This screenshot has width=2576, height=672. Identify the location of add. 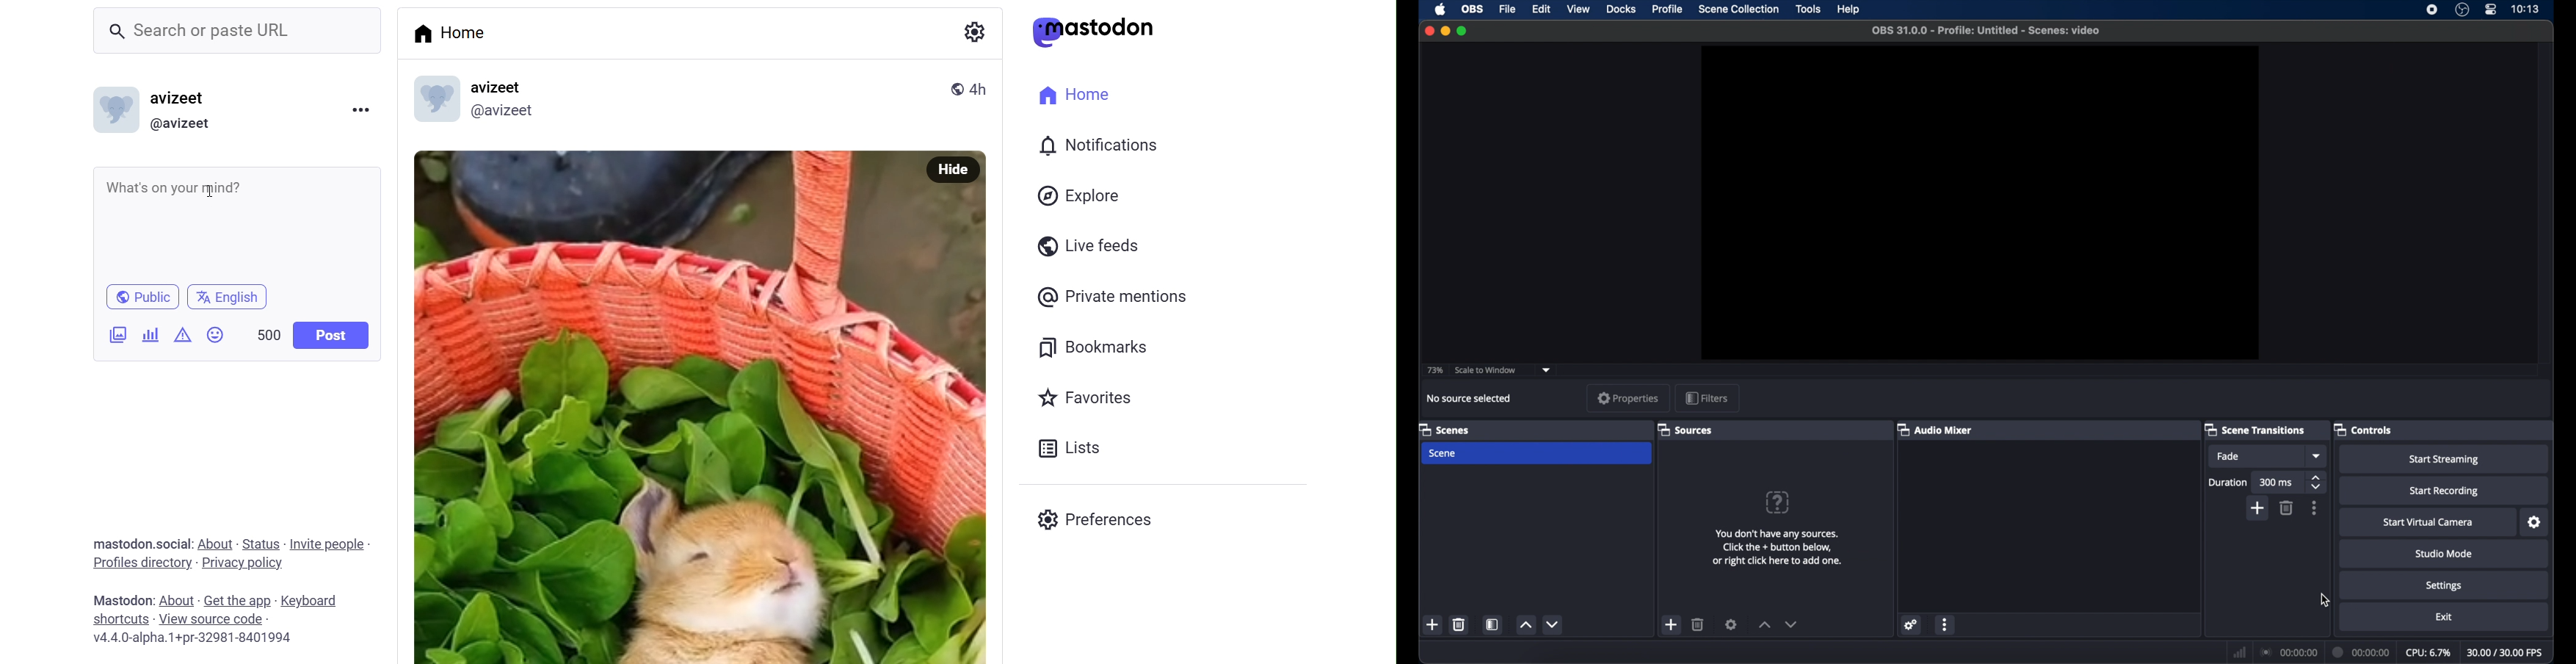
(2259, 508).